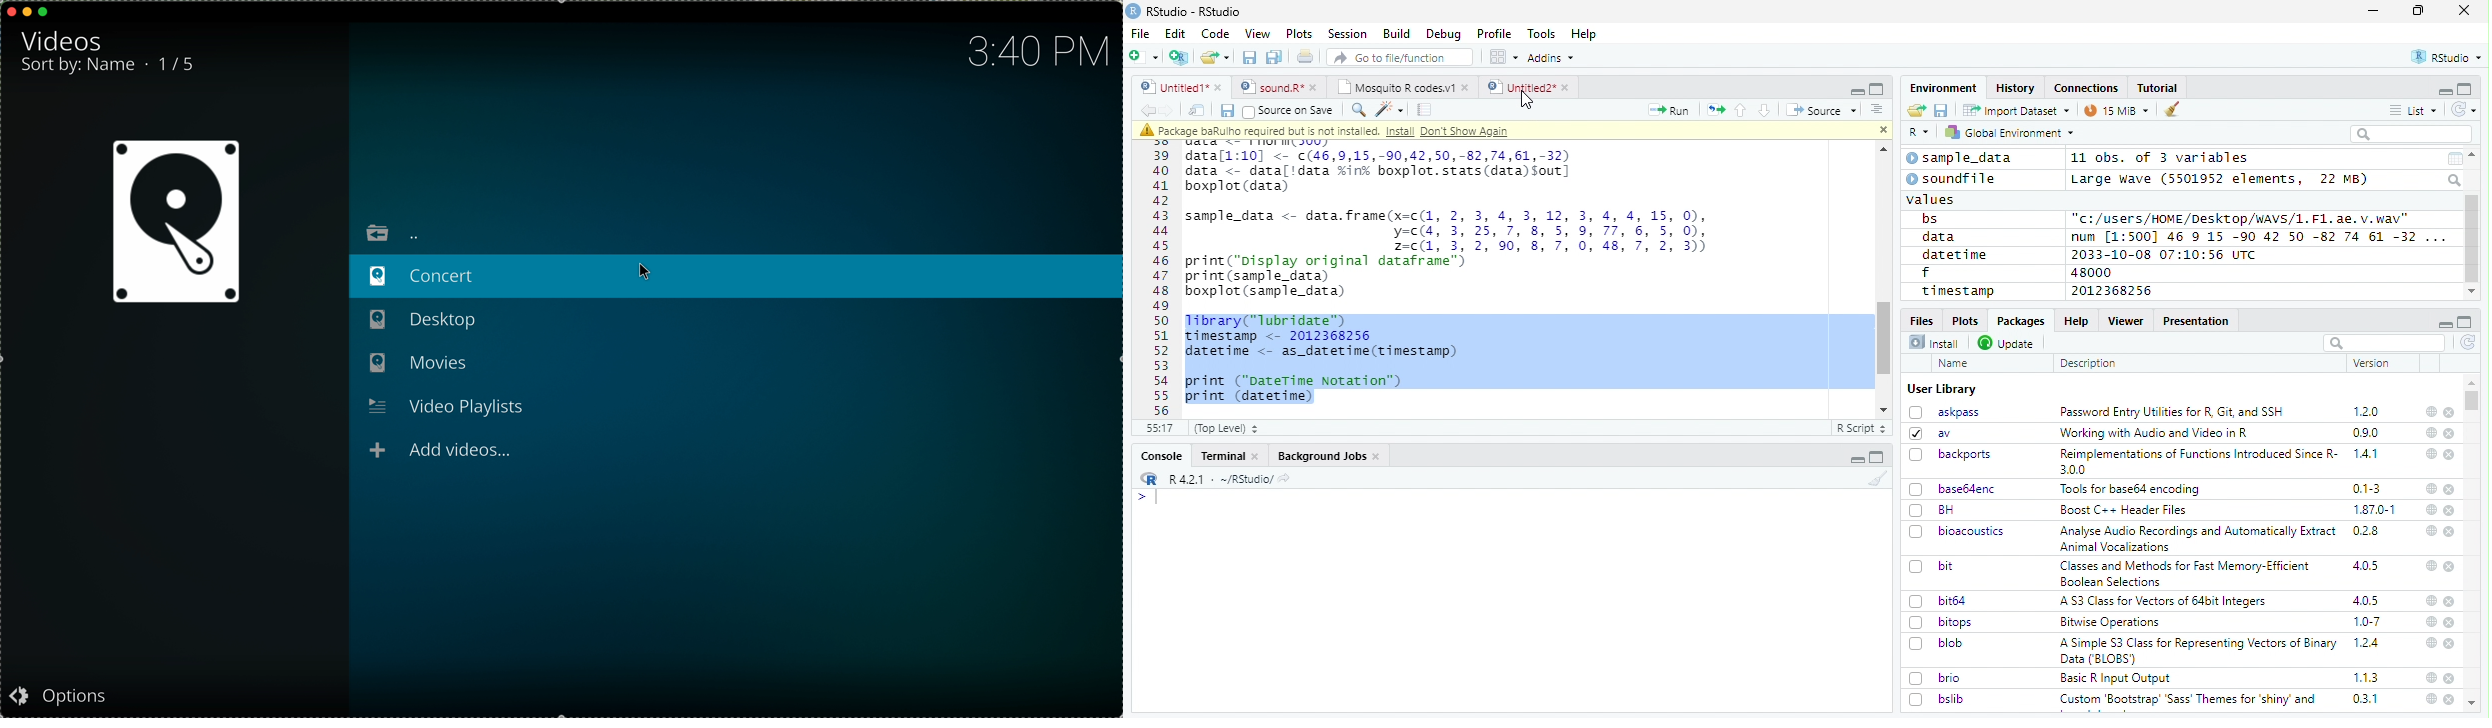  I want to click on help, so click(2431, 489).